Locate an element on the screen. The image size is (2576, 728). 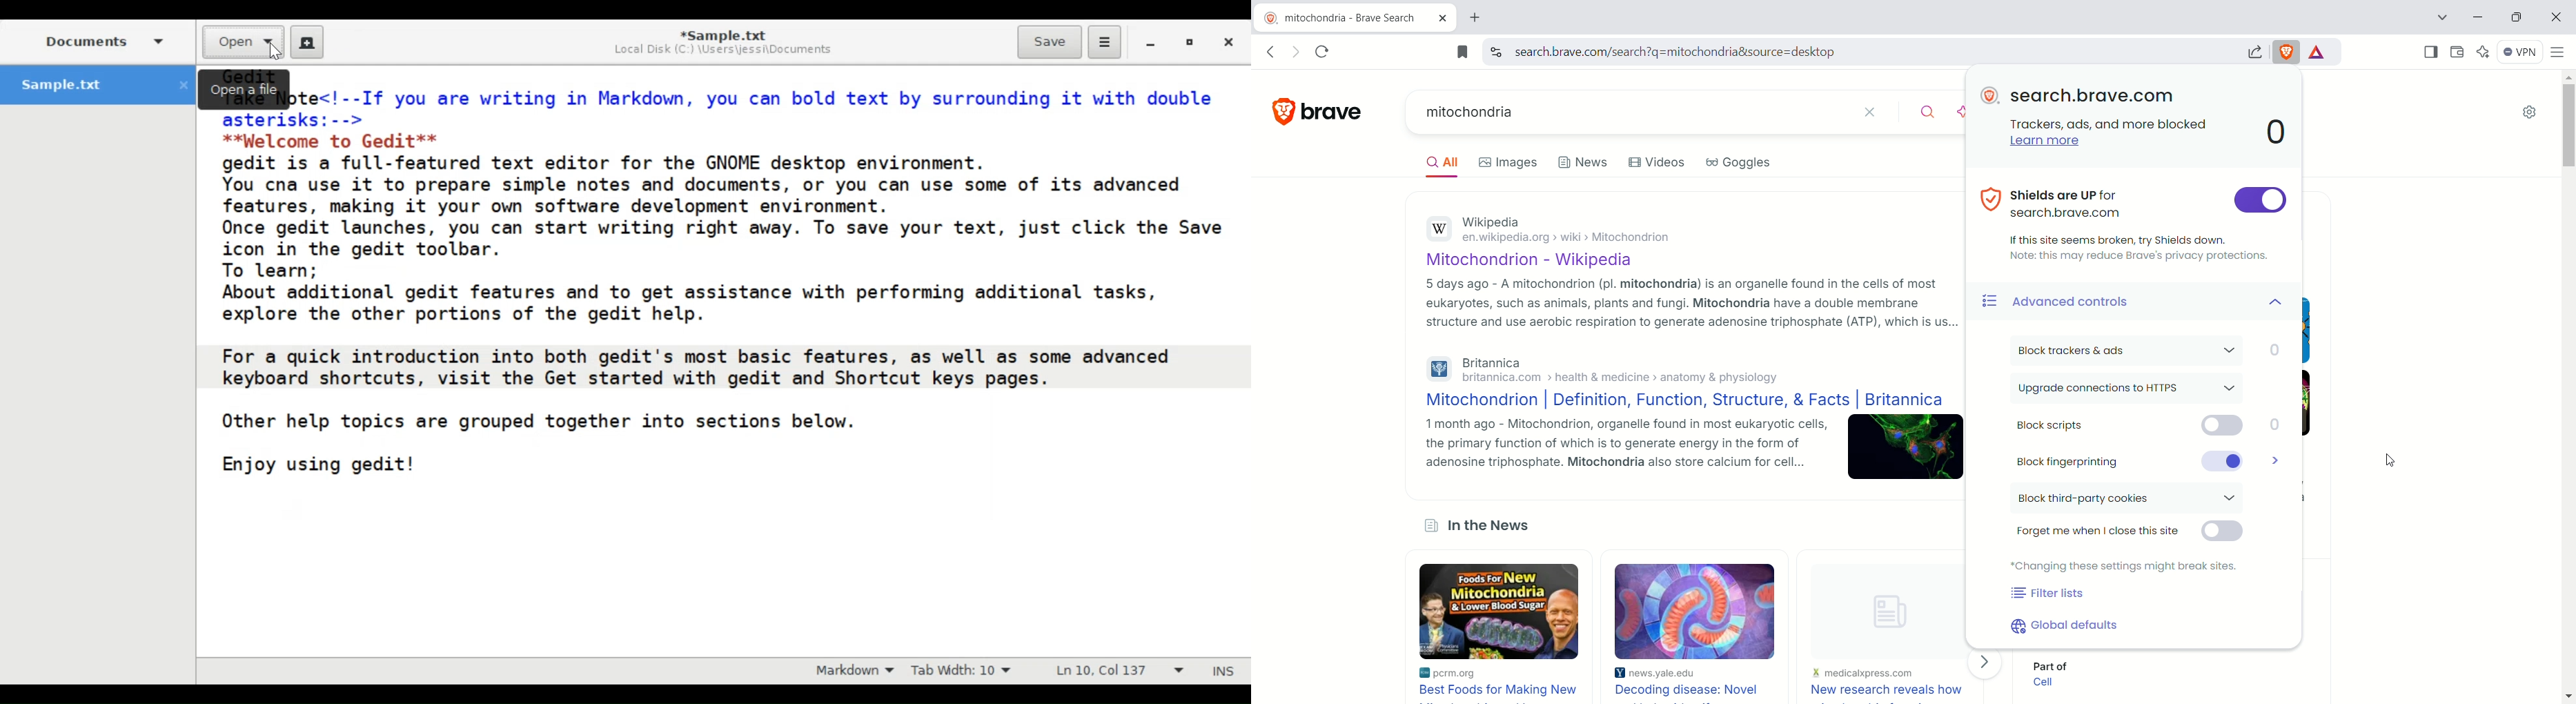
logo is located at coordinates (1278, 112).